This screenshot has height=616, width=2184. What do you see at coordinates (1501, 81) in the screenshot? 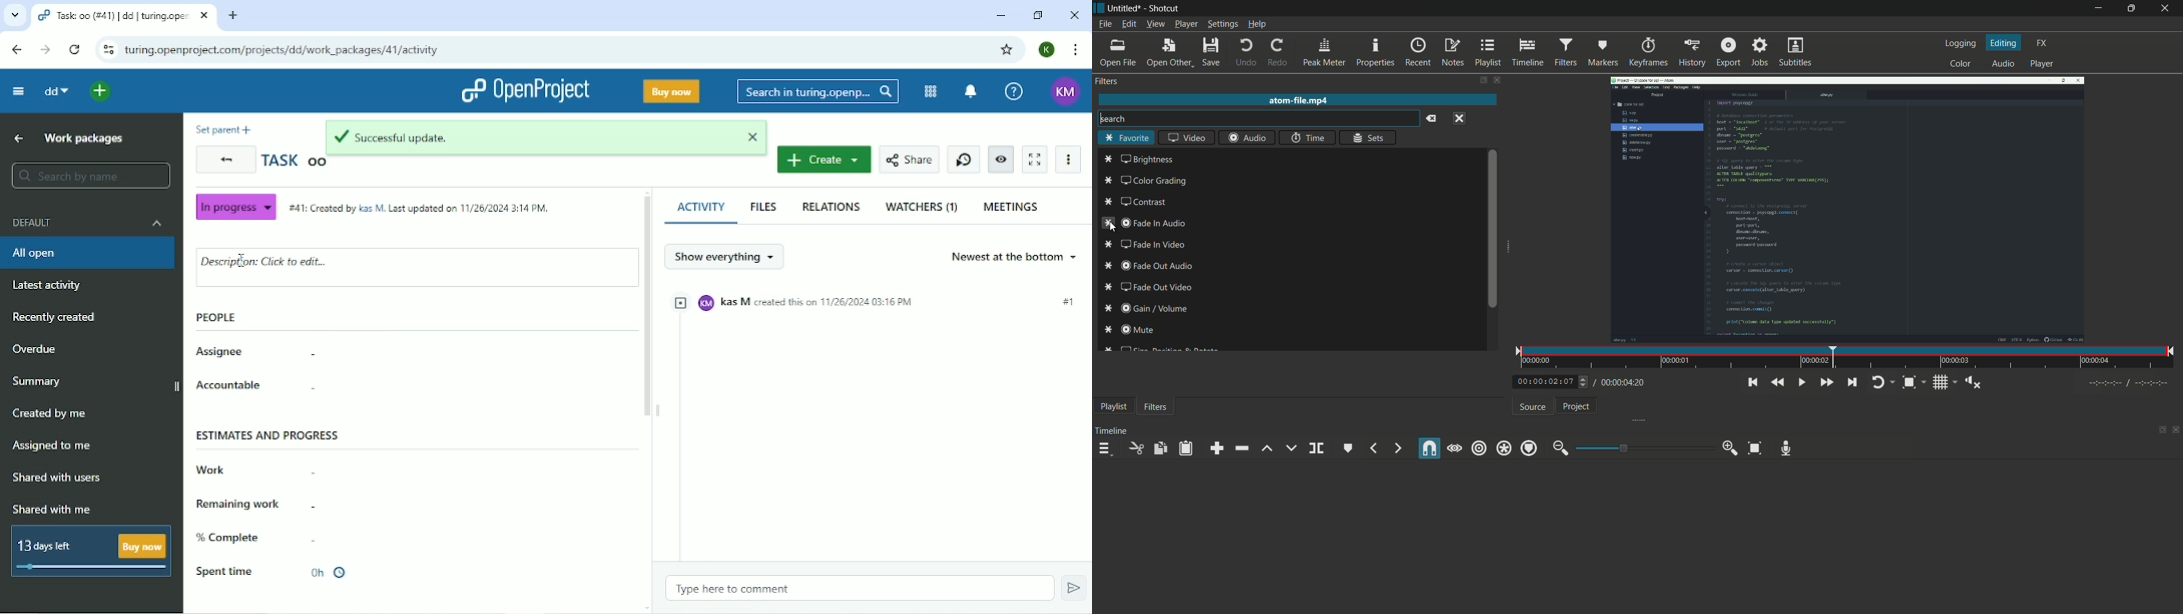
I see `close filters` at bounding box center [1501, 81].